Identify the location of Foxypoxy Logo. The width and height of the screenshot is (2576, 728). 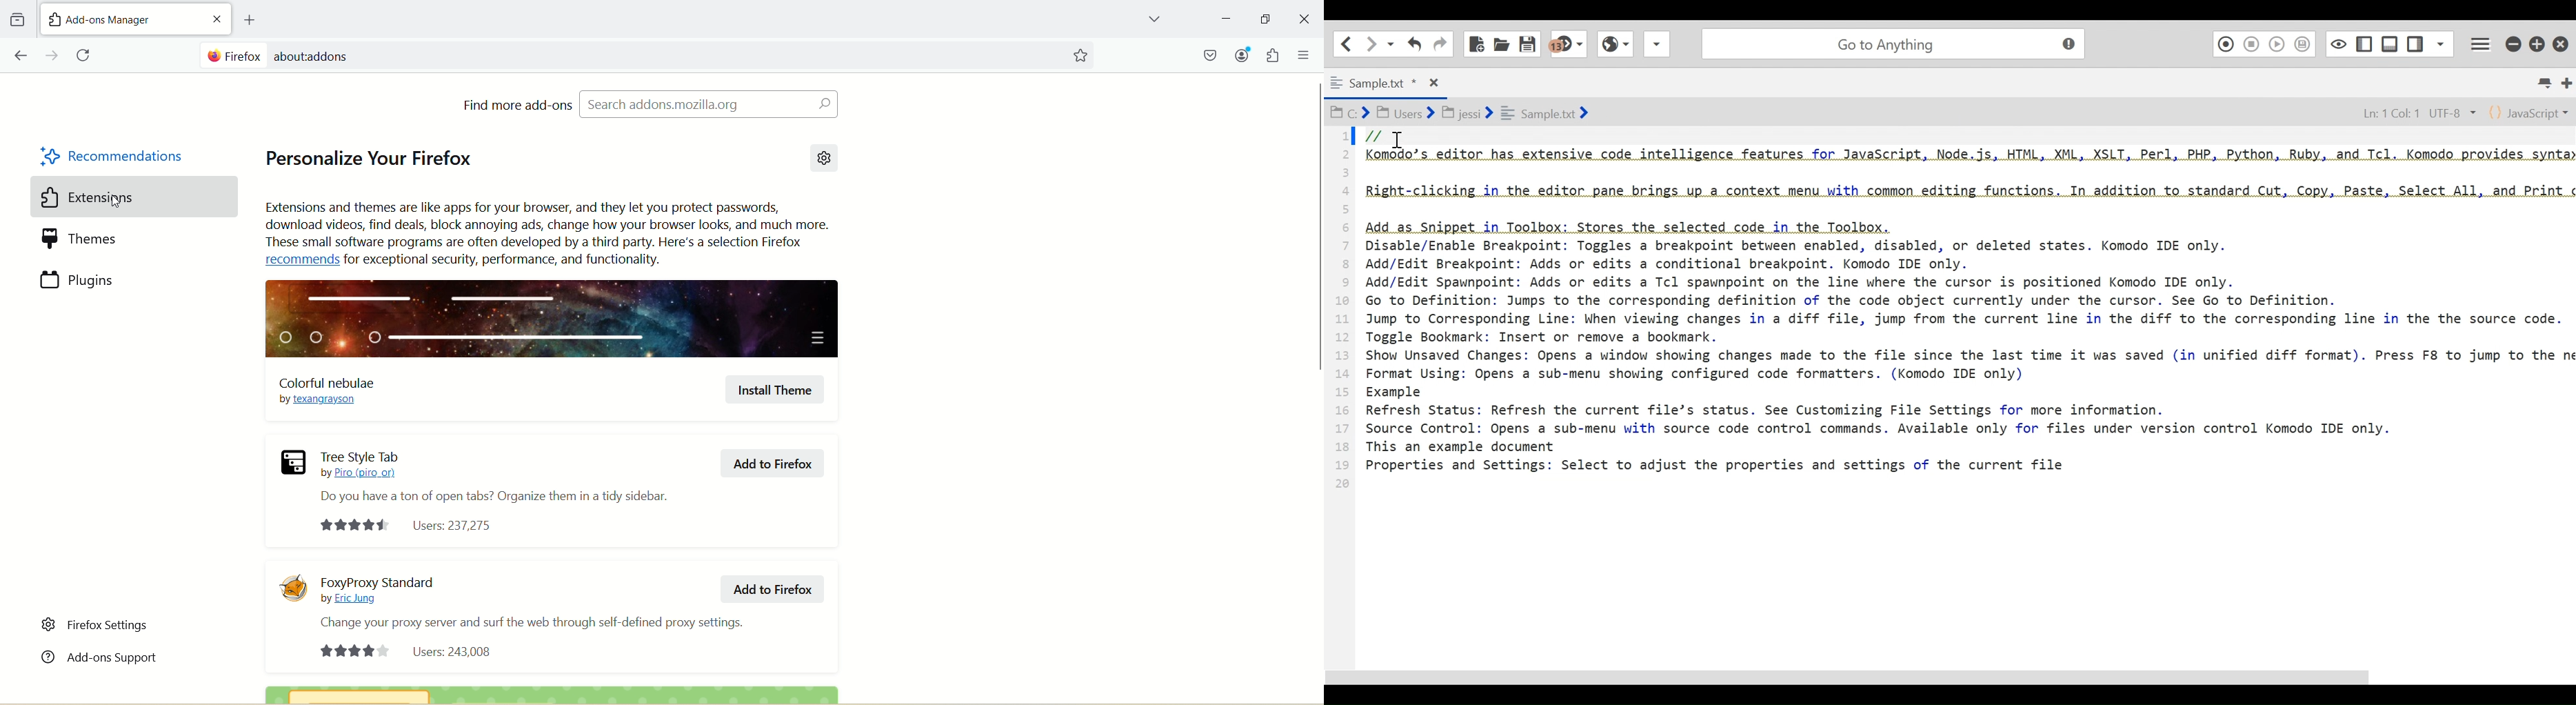
(293, 588).